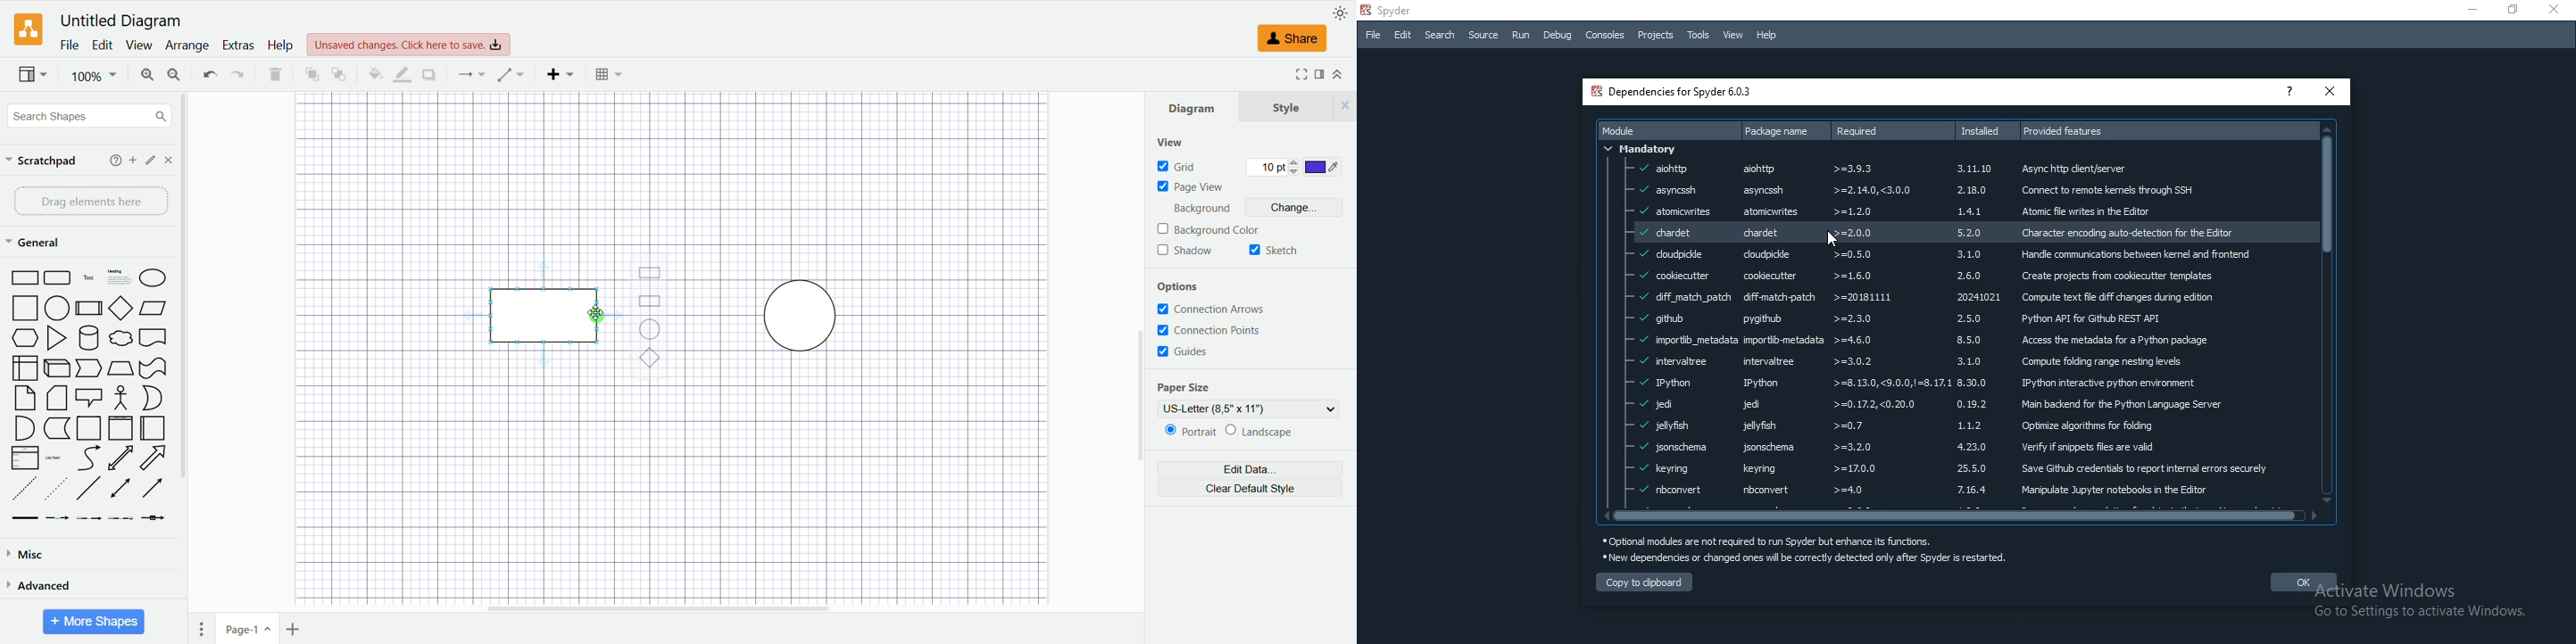 The image size is (2576, 644). Describe the element at coordinates (57, 488) in the screenshot. I see `Sparsely Dotted Line` at that location.